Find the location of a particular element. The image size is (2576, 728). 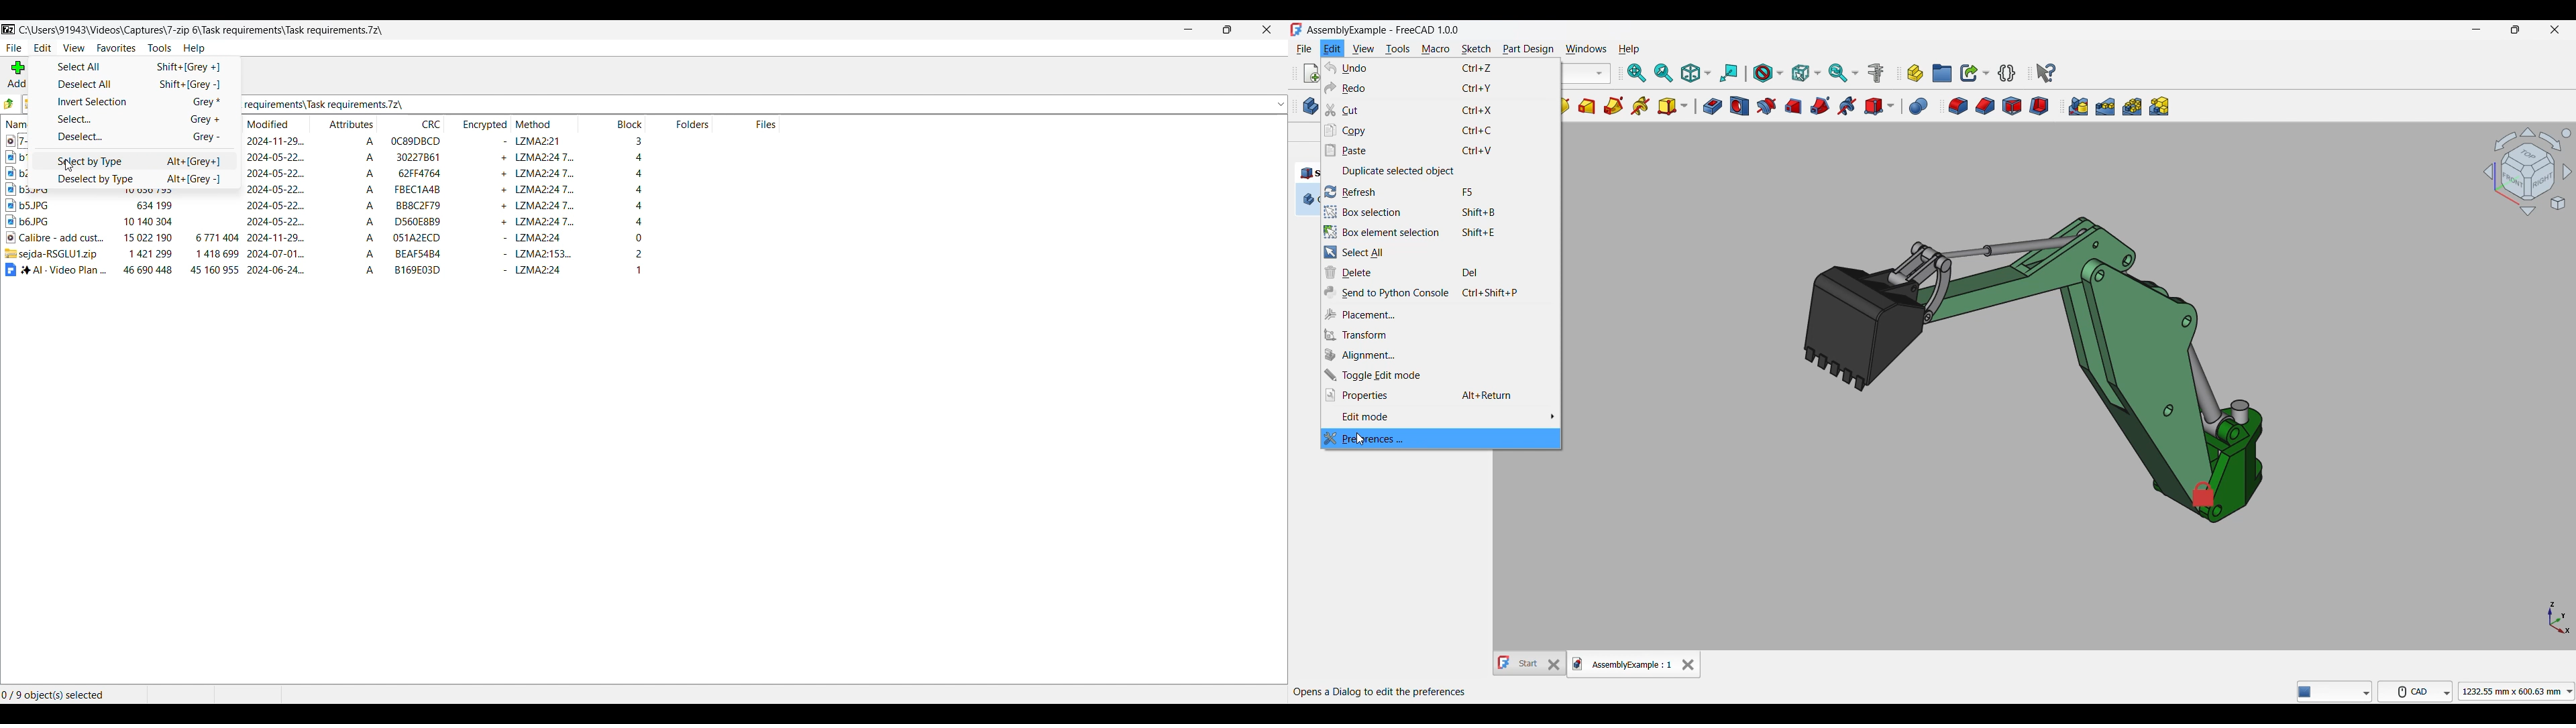

Help menu is located at coordinates (195, 48).